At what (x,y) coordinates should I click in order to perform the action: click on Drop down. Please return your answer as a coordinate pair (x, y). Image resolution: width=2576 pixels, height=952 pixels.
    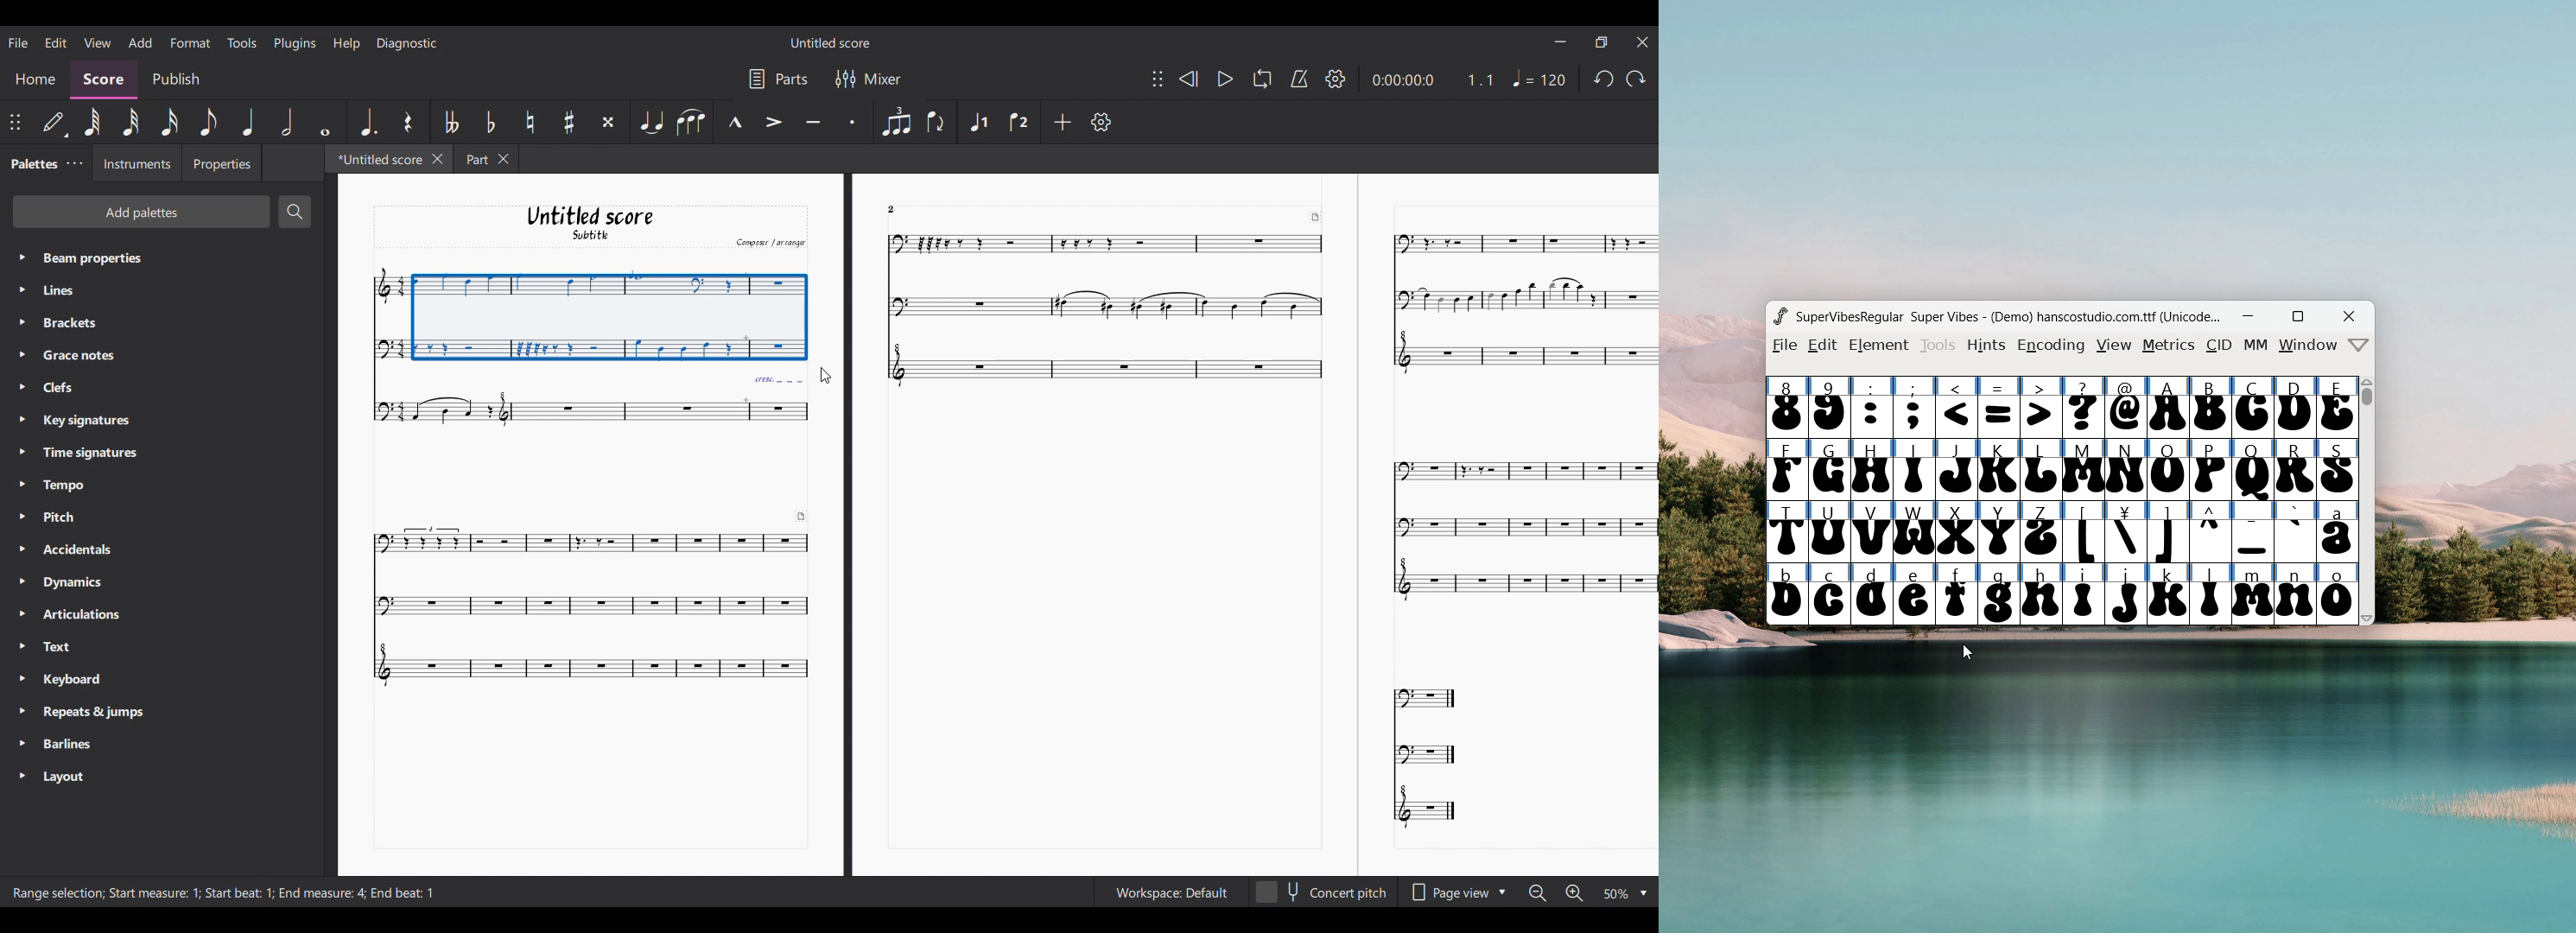
    Looking at the image, I should click on (1505, 891).